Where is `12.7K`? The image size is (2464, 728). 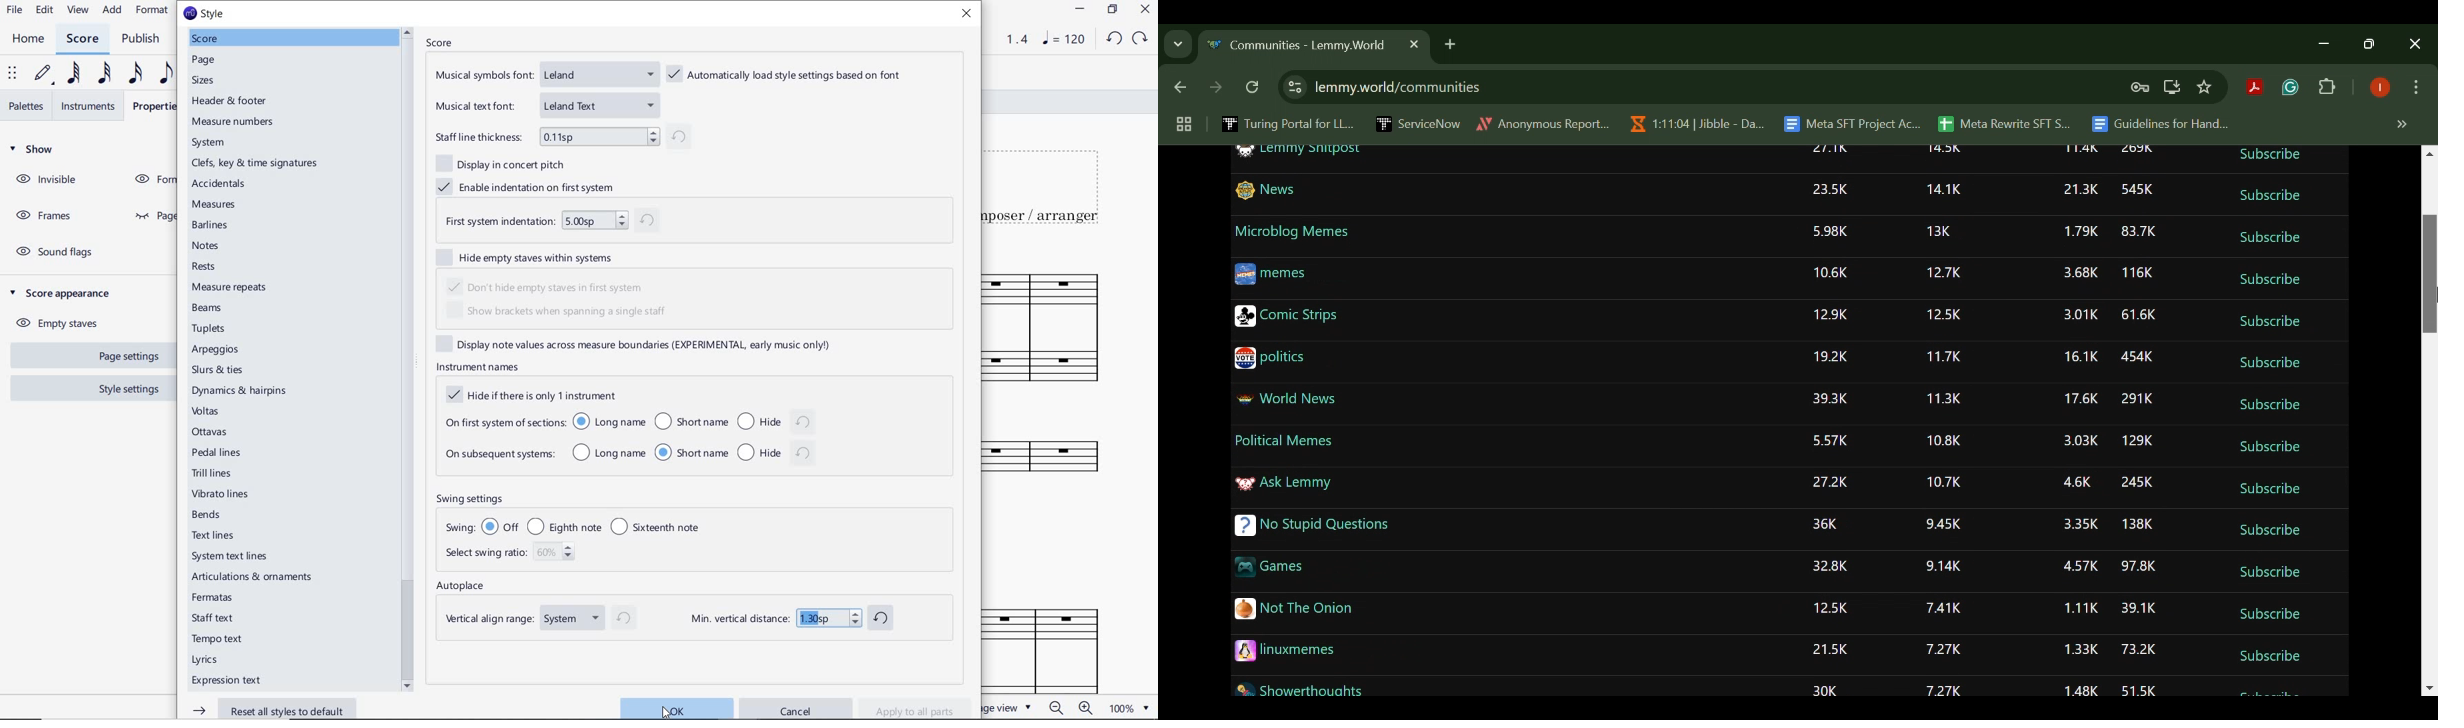 12.7K is located at coordinates (1943, 273).